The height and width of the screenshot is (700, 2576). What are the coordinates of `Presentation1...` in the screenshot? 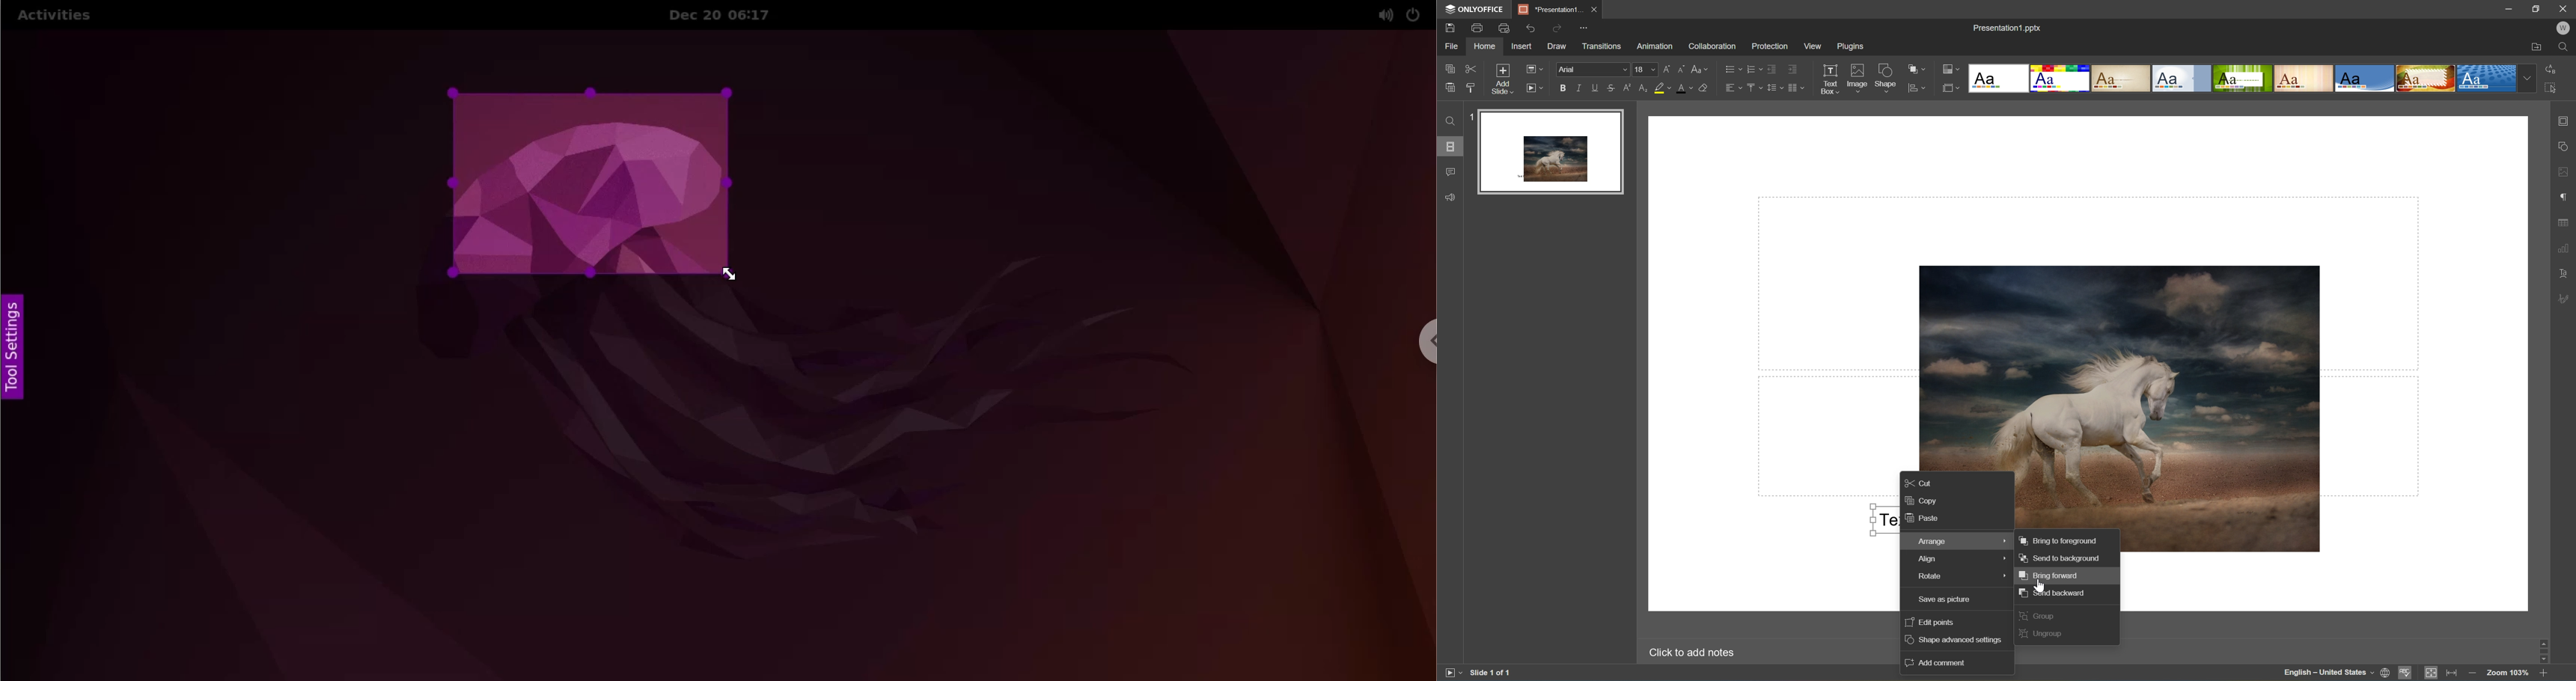 It's located at (1549, 9).